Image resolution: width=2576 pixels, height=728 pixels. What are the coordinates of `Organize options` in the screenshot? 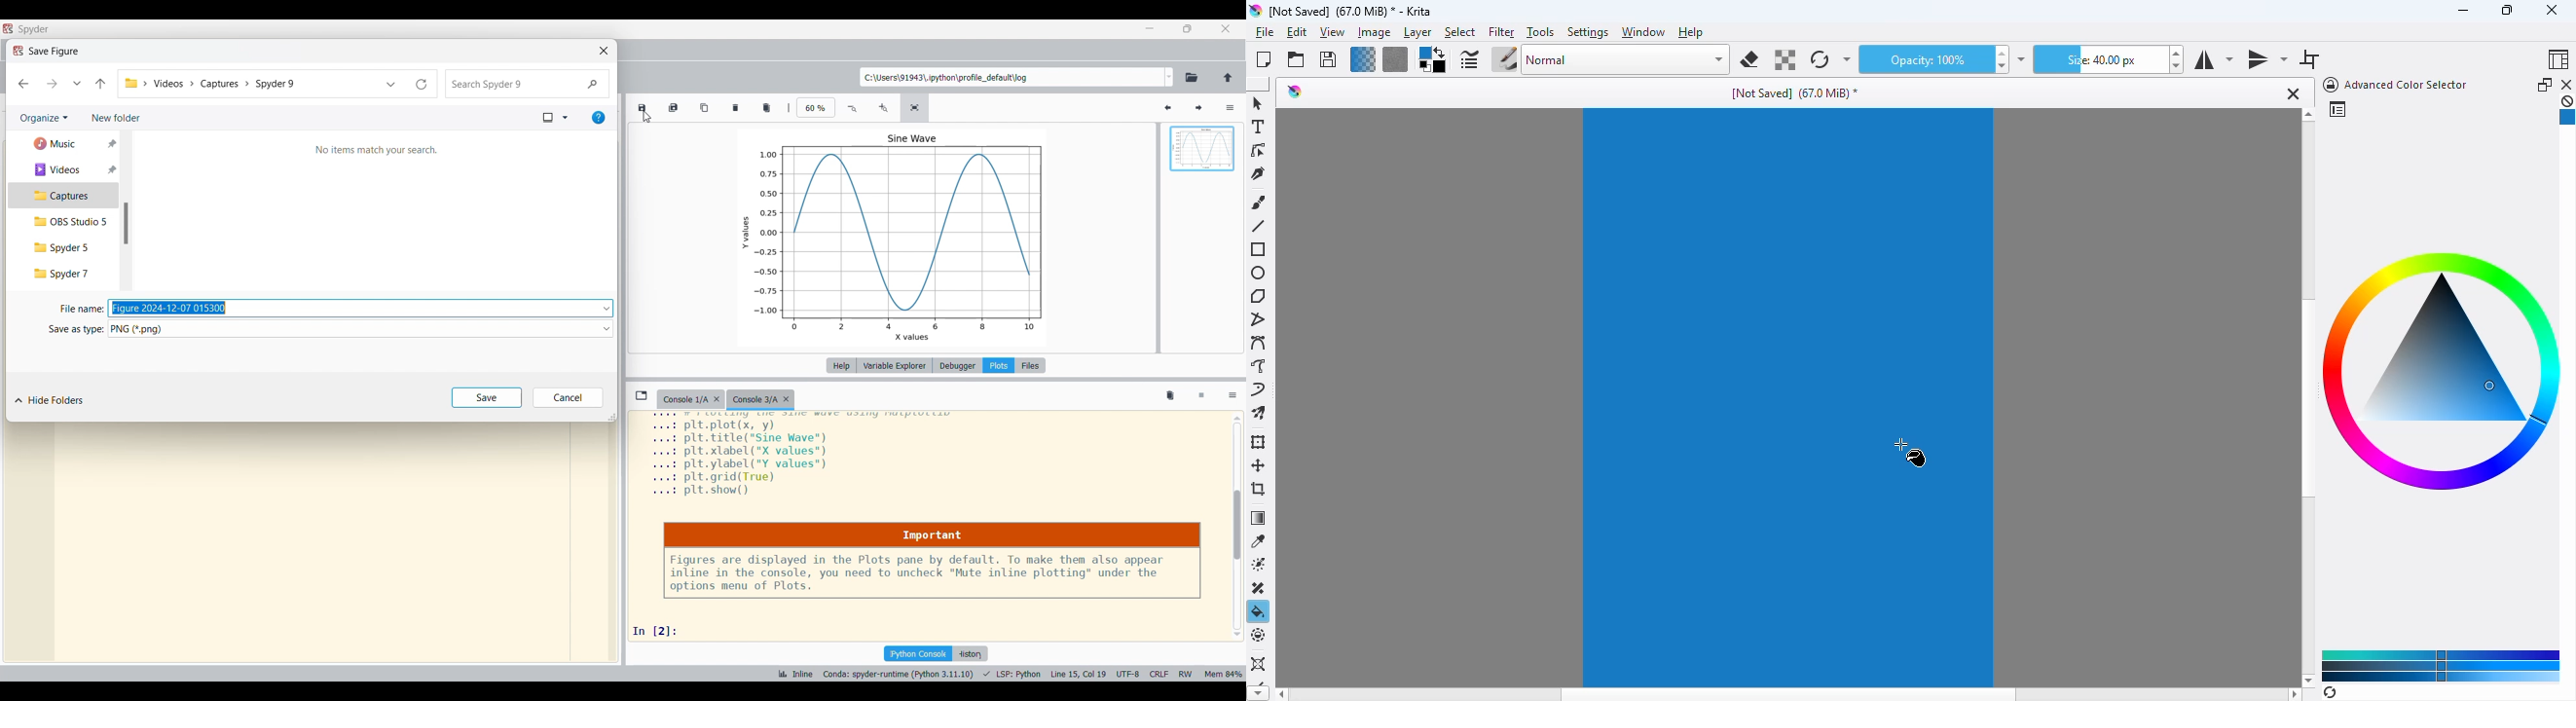 It's located at (44, 119).